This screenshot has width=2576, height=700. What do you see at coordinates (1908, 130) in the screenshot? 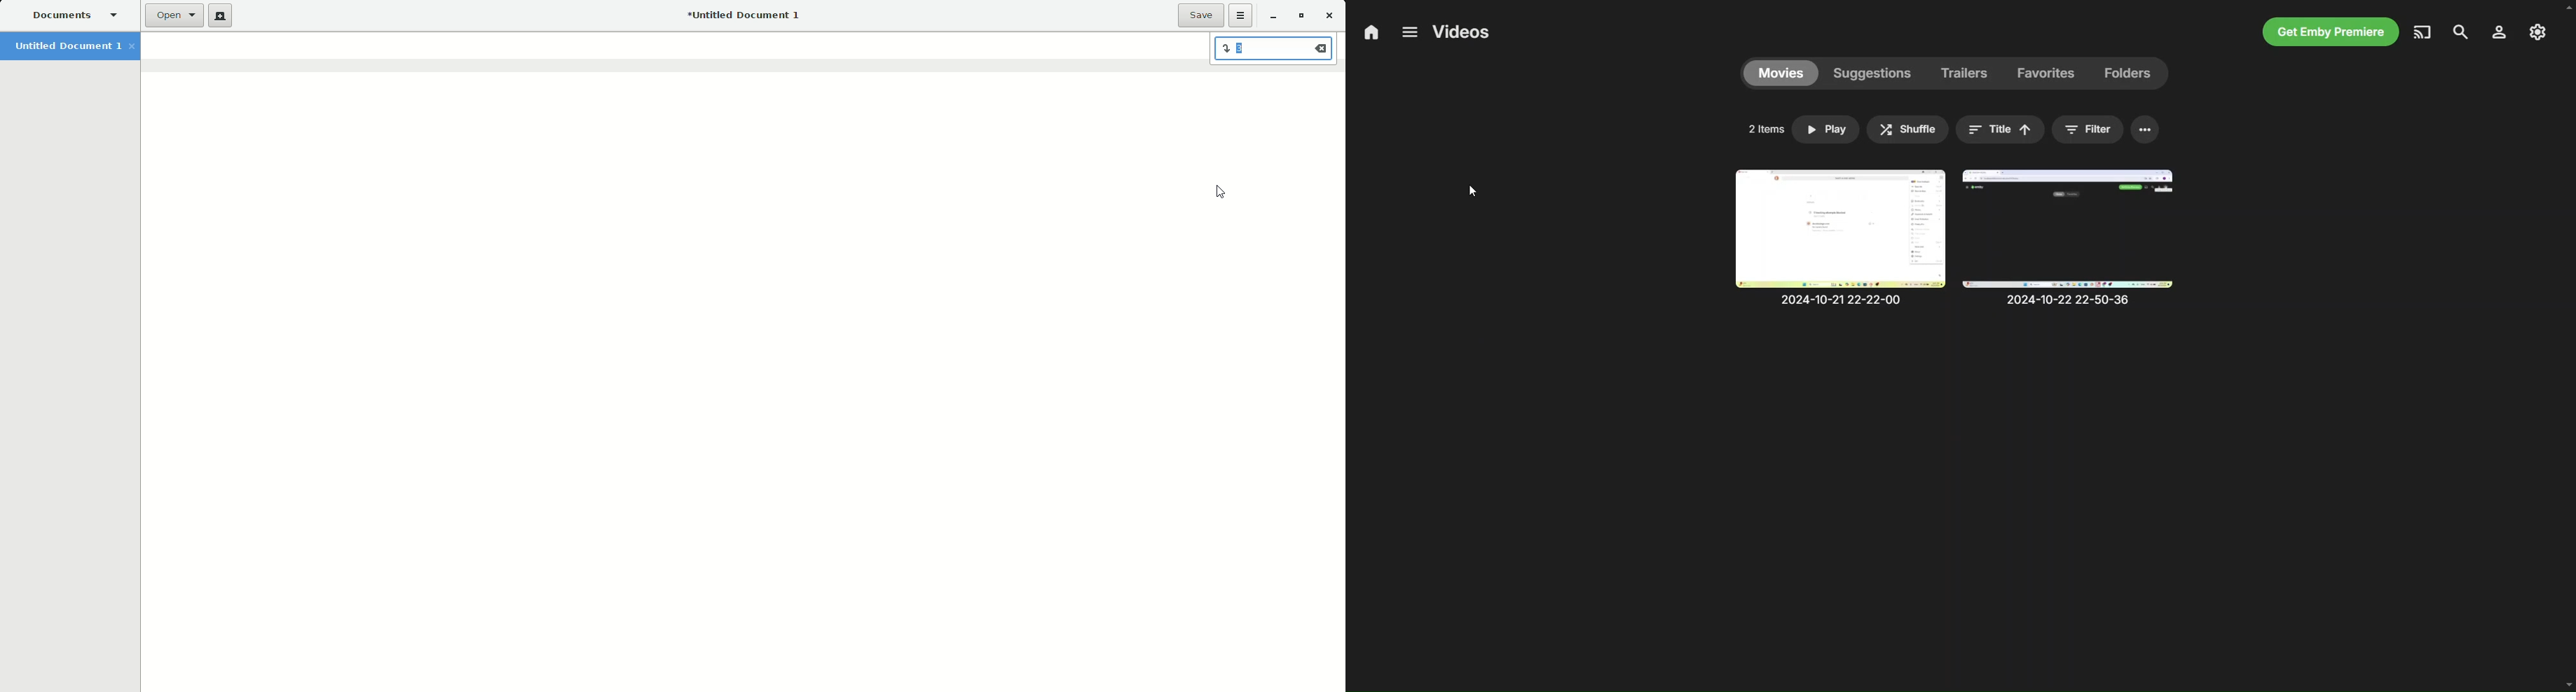
I see `shuffle` at bounding box center [1908, 130].